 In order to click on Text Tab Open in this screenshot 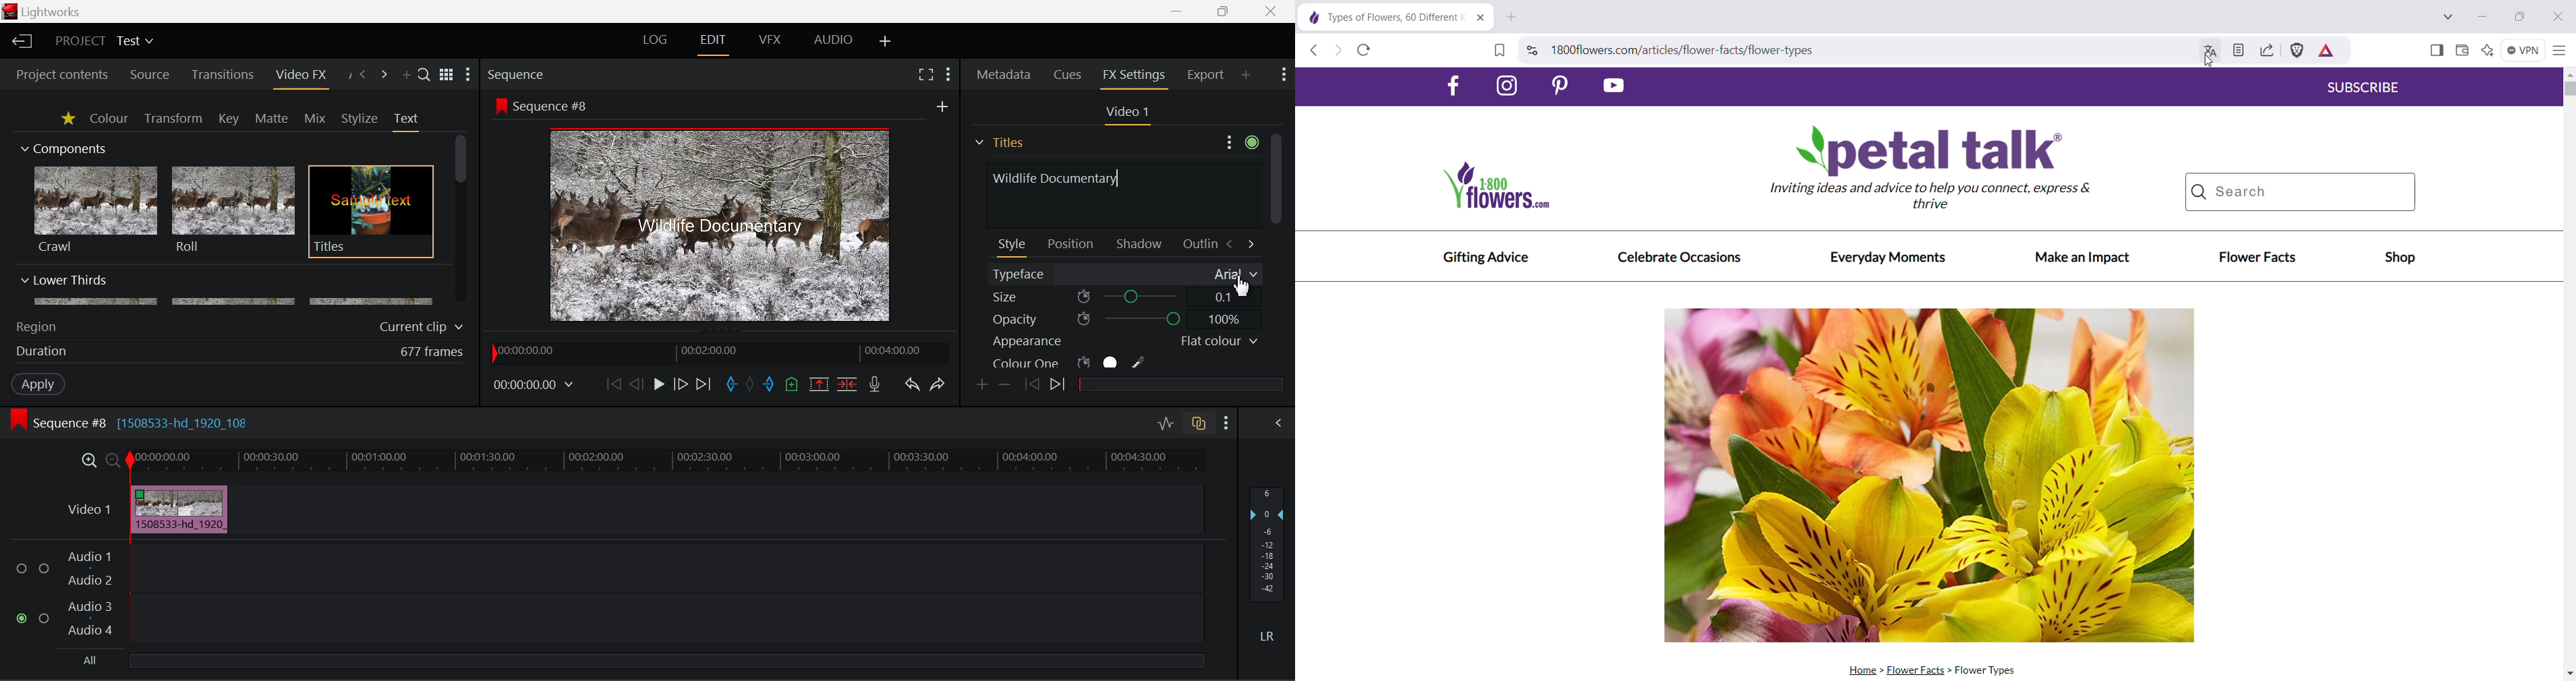, I will do `click(409, 121)`.